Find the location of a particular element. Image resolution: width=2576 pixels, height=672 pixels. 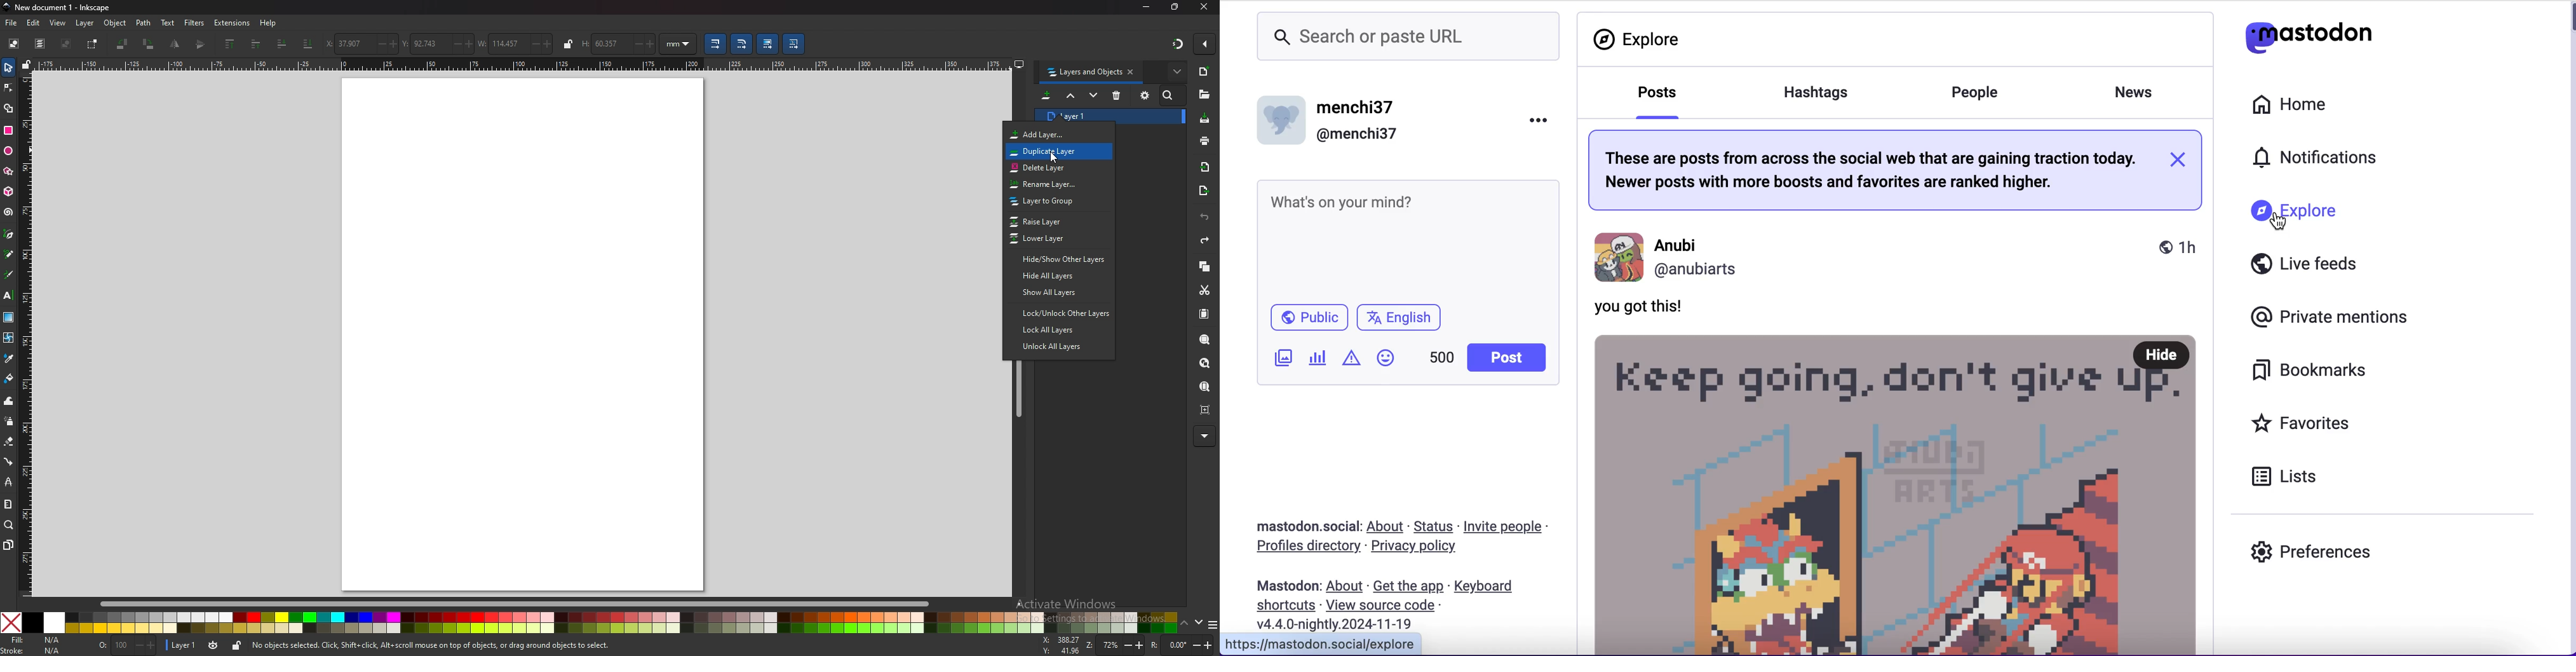

horizontal scale is located at coordinates (523, 64).